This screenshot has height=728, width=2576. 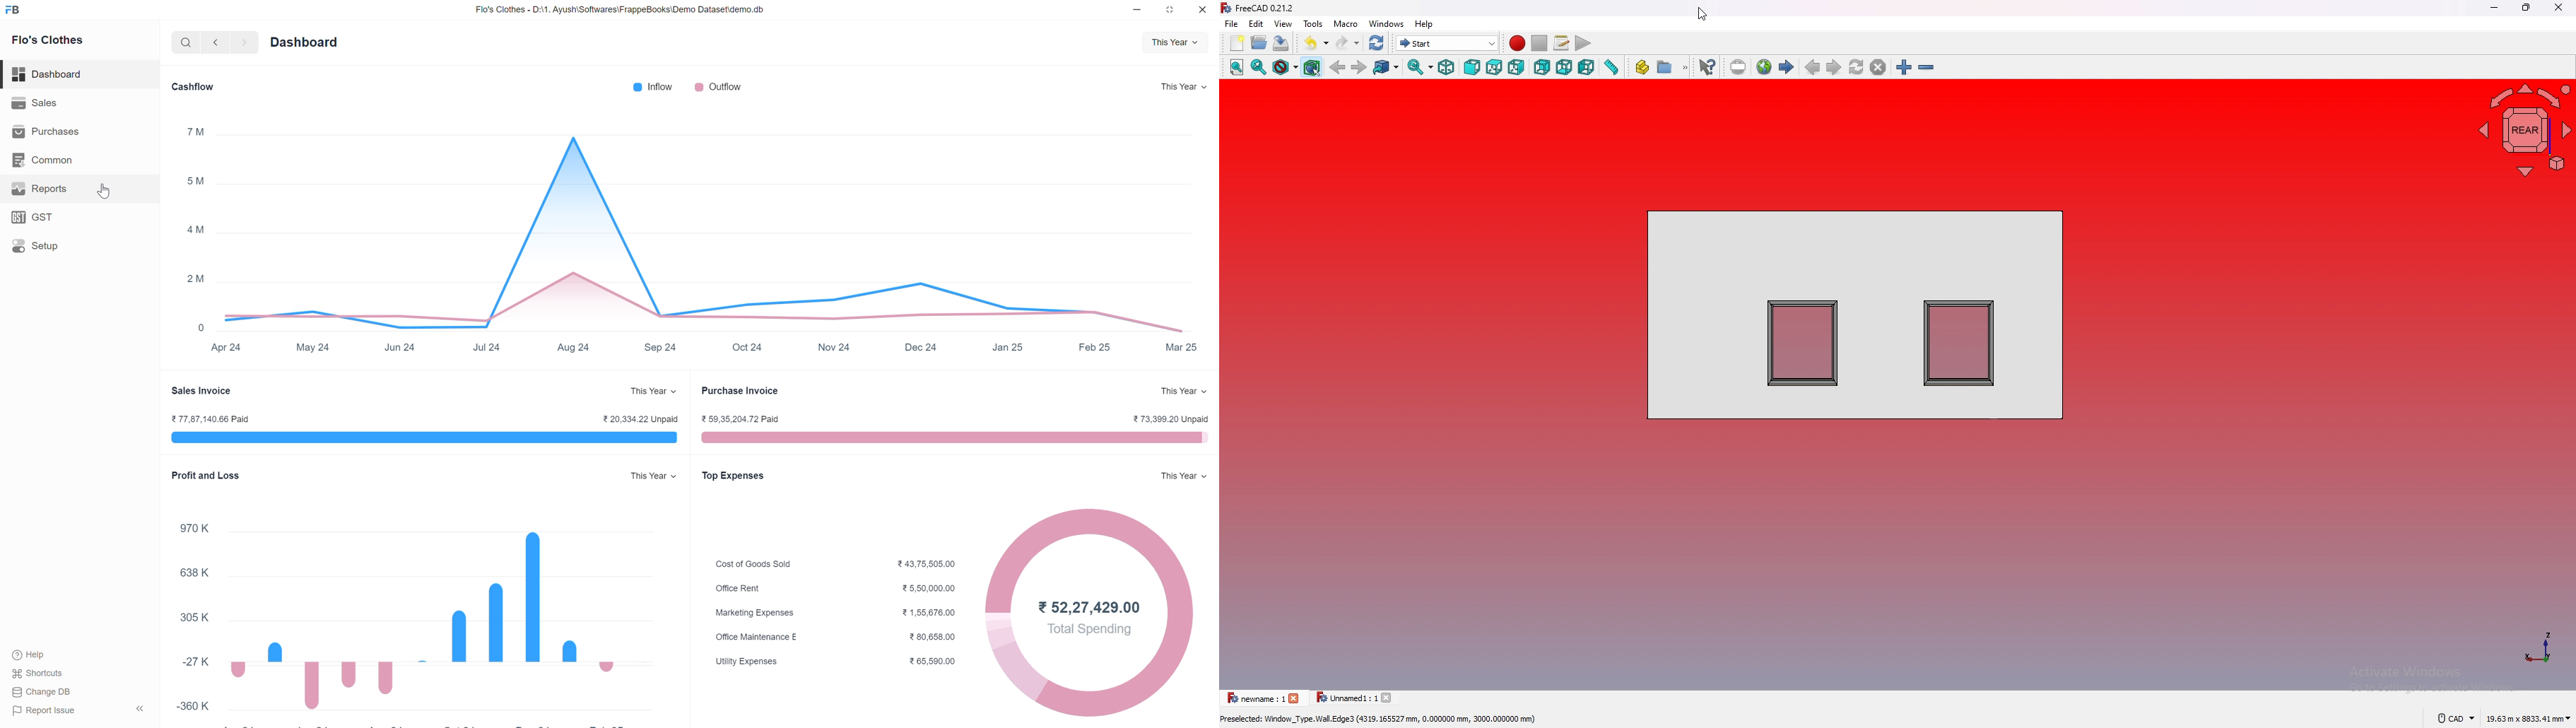 I want to click on Inflow, so click(x=655, y=86).